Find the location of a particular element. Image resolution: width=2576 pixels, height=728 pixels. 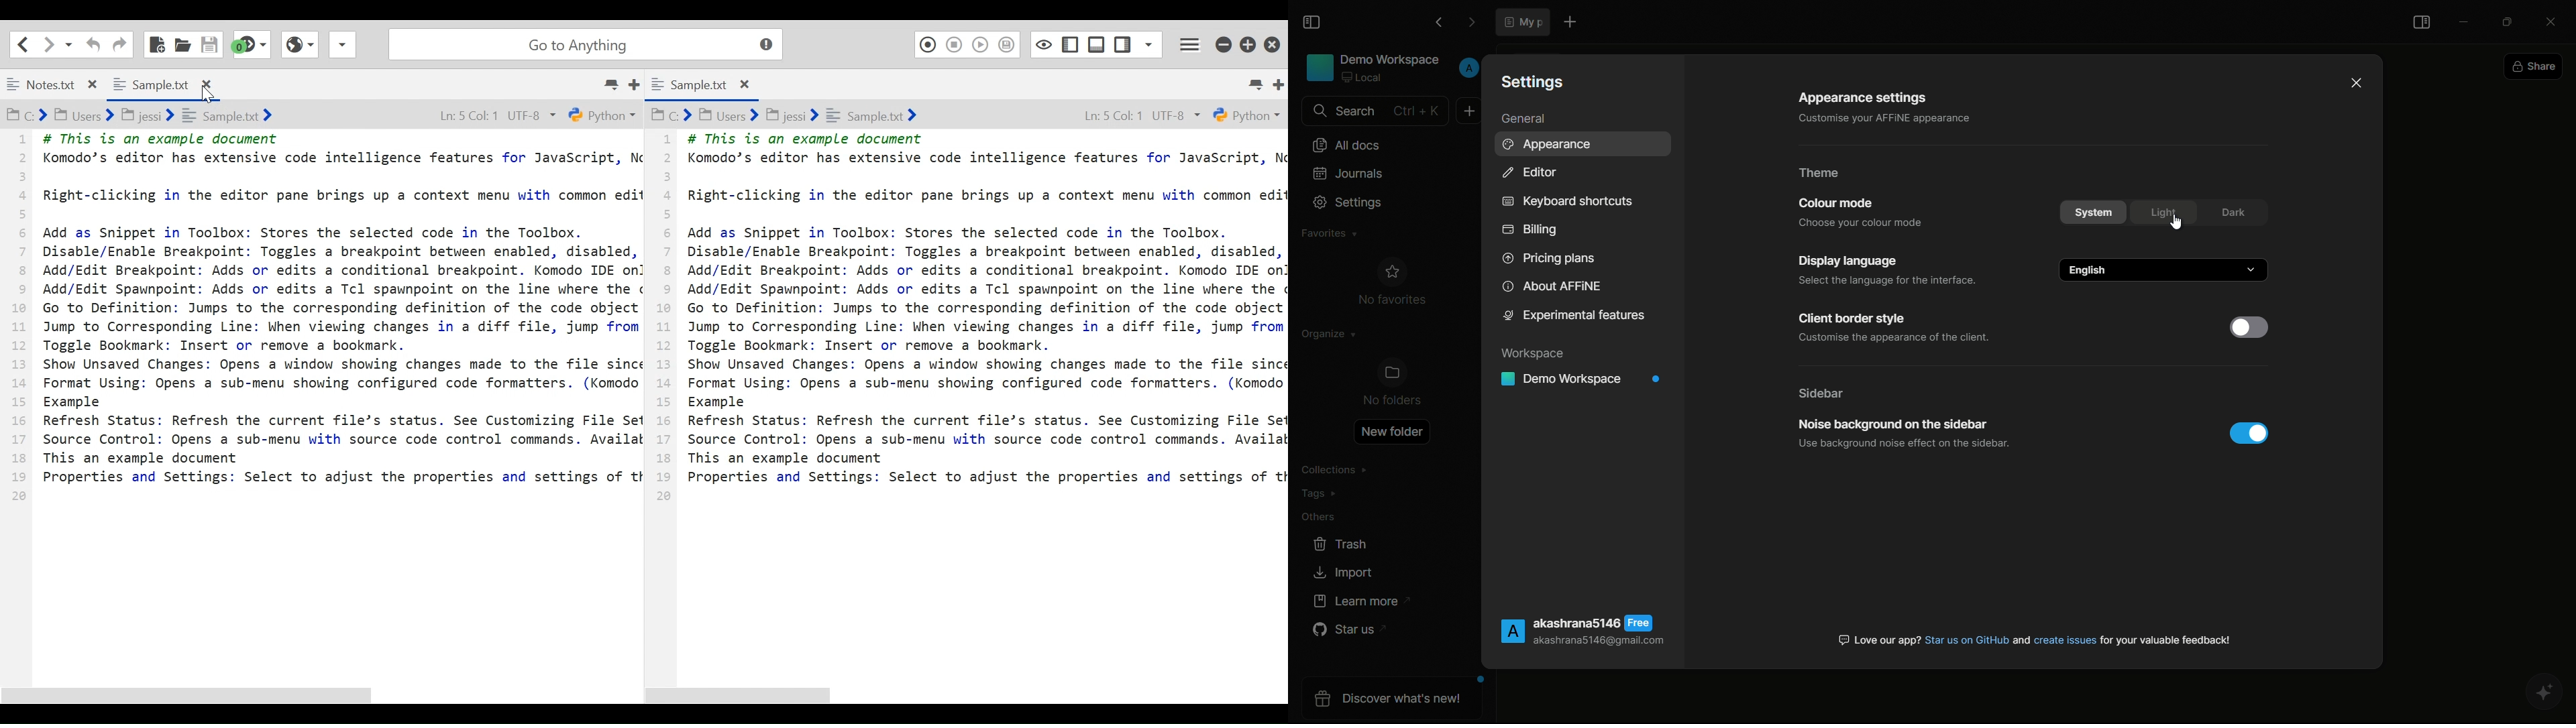

general is located at coordinates (1523, 119).